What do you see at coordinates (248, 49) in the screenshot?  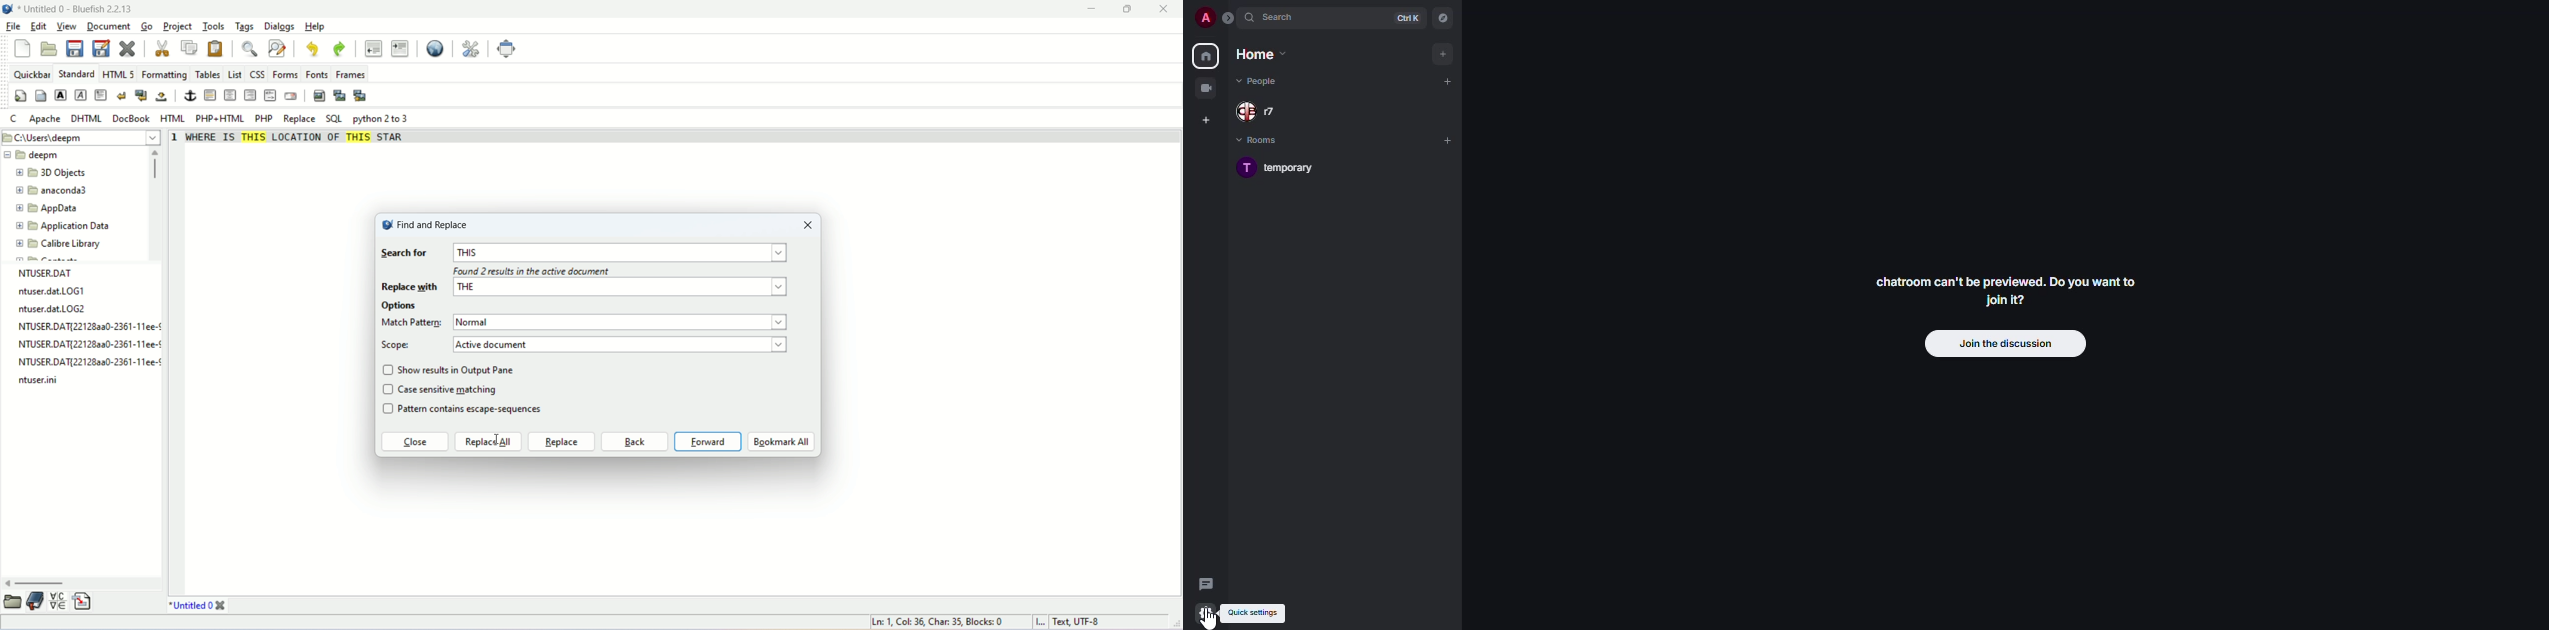 I see `find` at bounding box center [248, 49].